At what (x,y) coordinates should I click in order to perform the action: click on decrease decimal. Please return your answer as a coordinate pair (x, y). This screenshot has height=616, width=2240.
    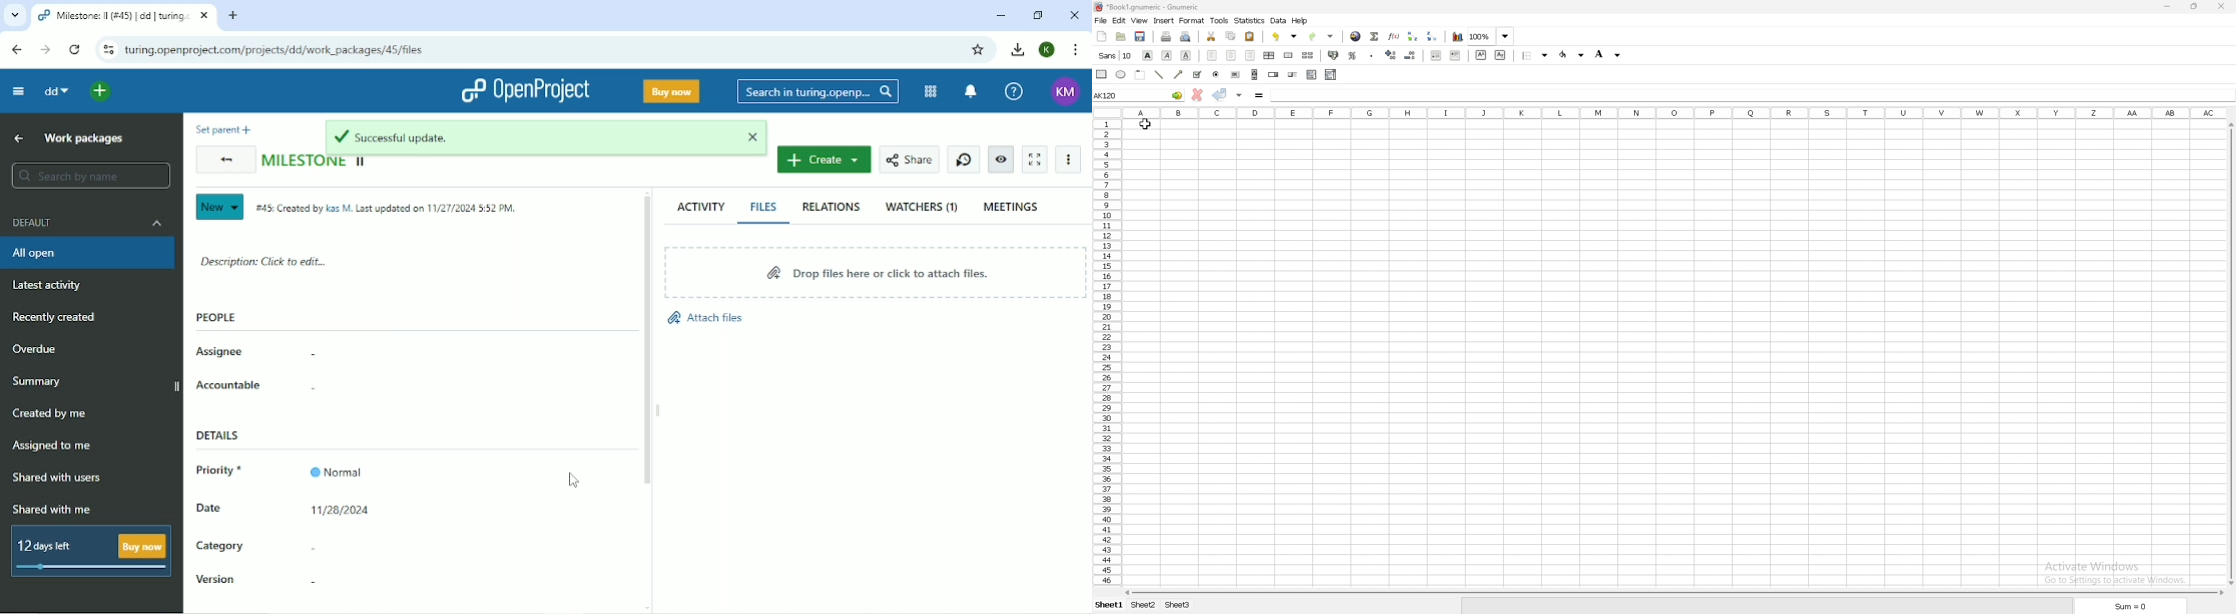
    Looking at the image, I should click on (1411, 55).